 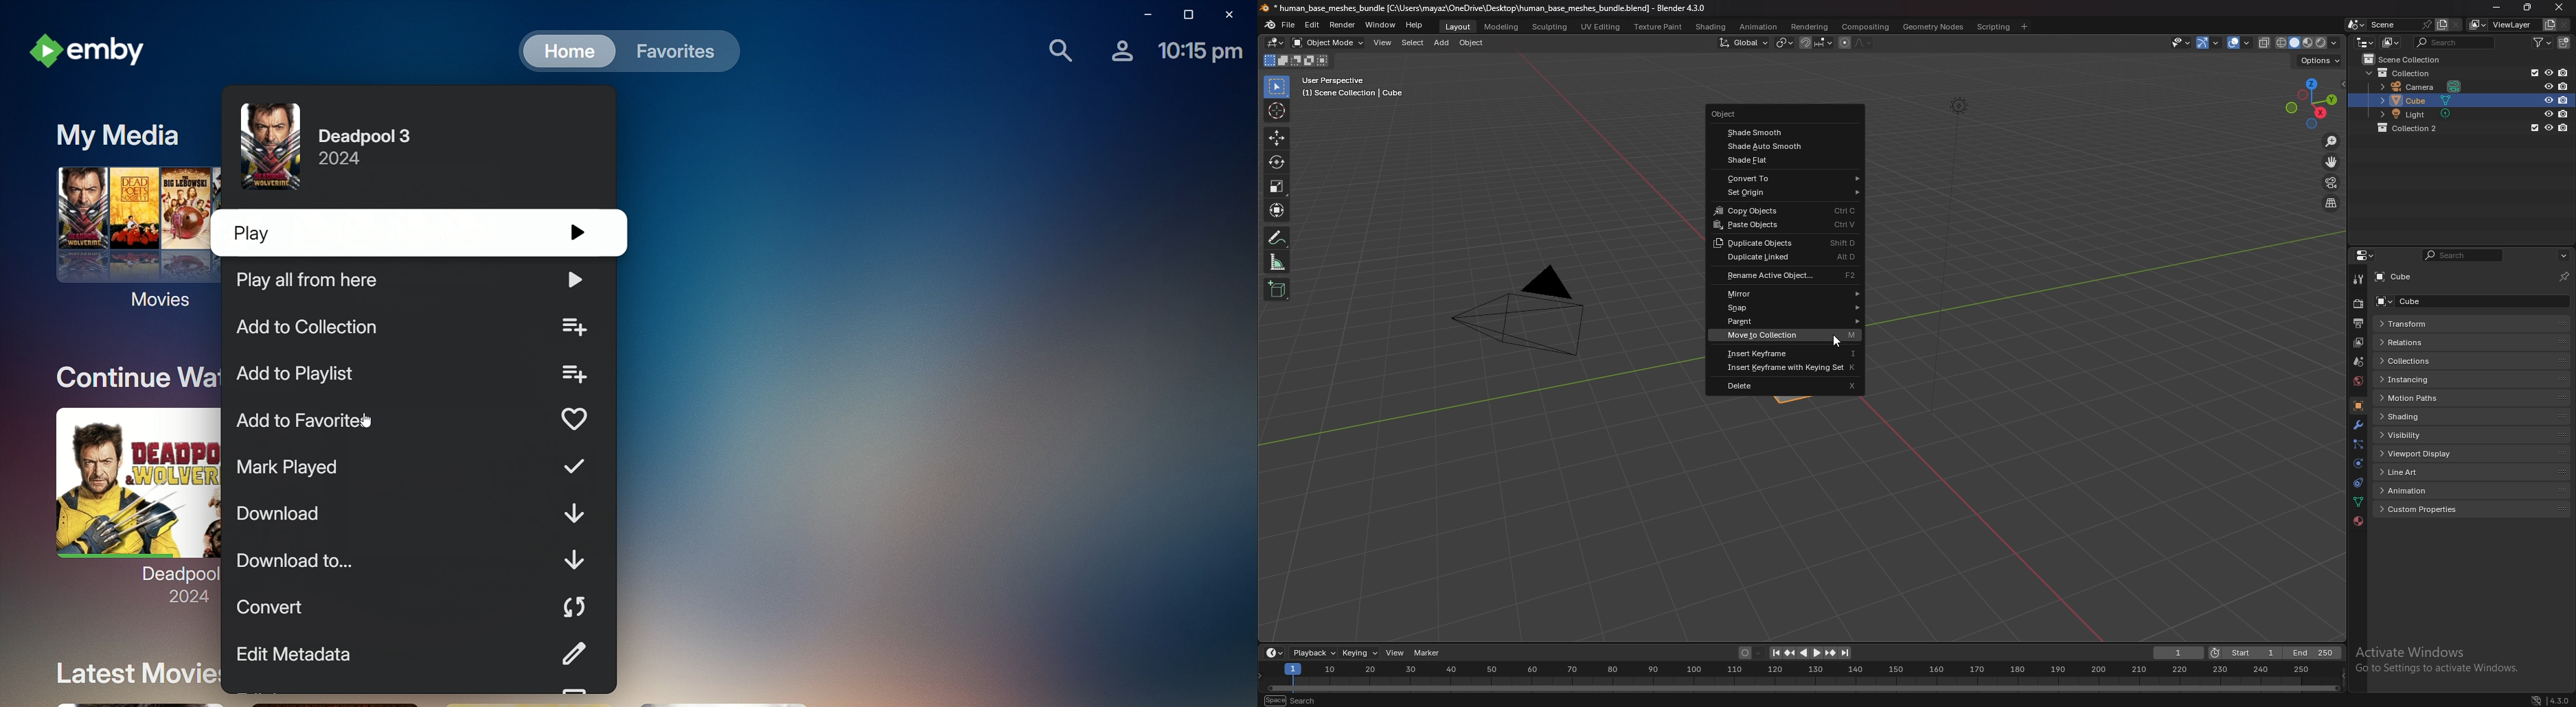 What do you see at coordinates (1784, 243) in the screenshot?
I see `duplicate objects` at bounding box center [1784, 243].